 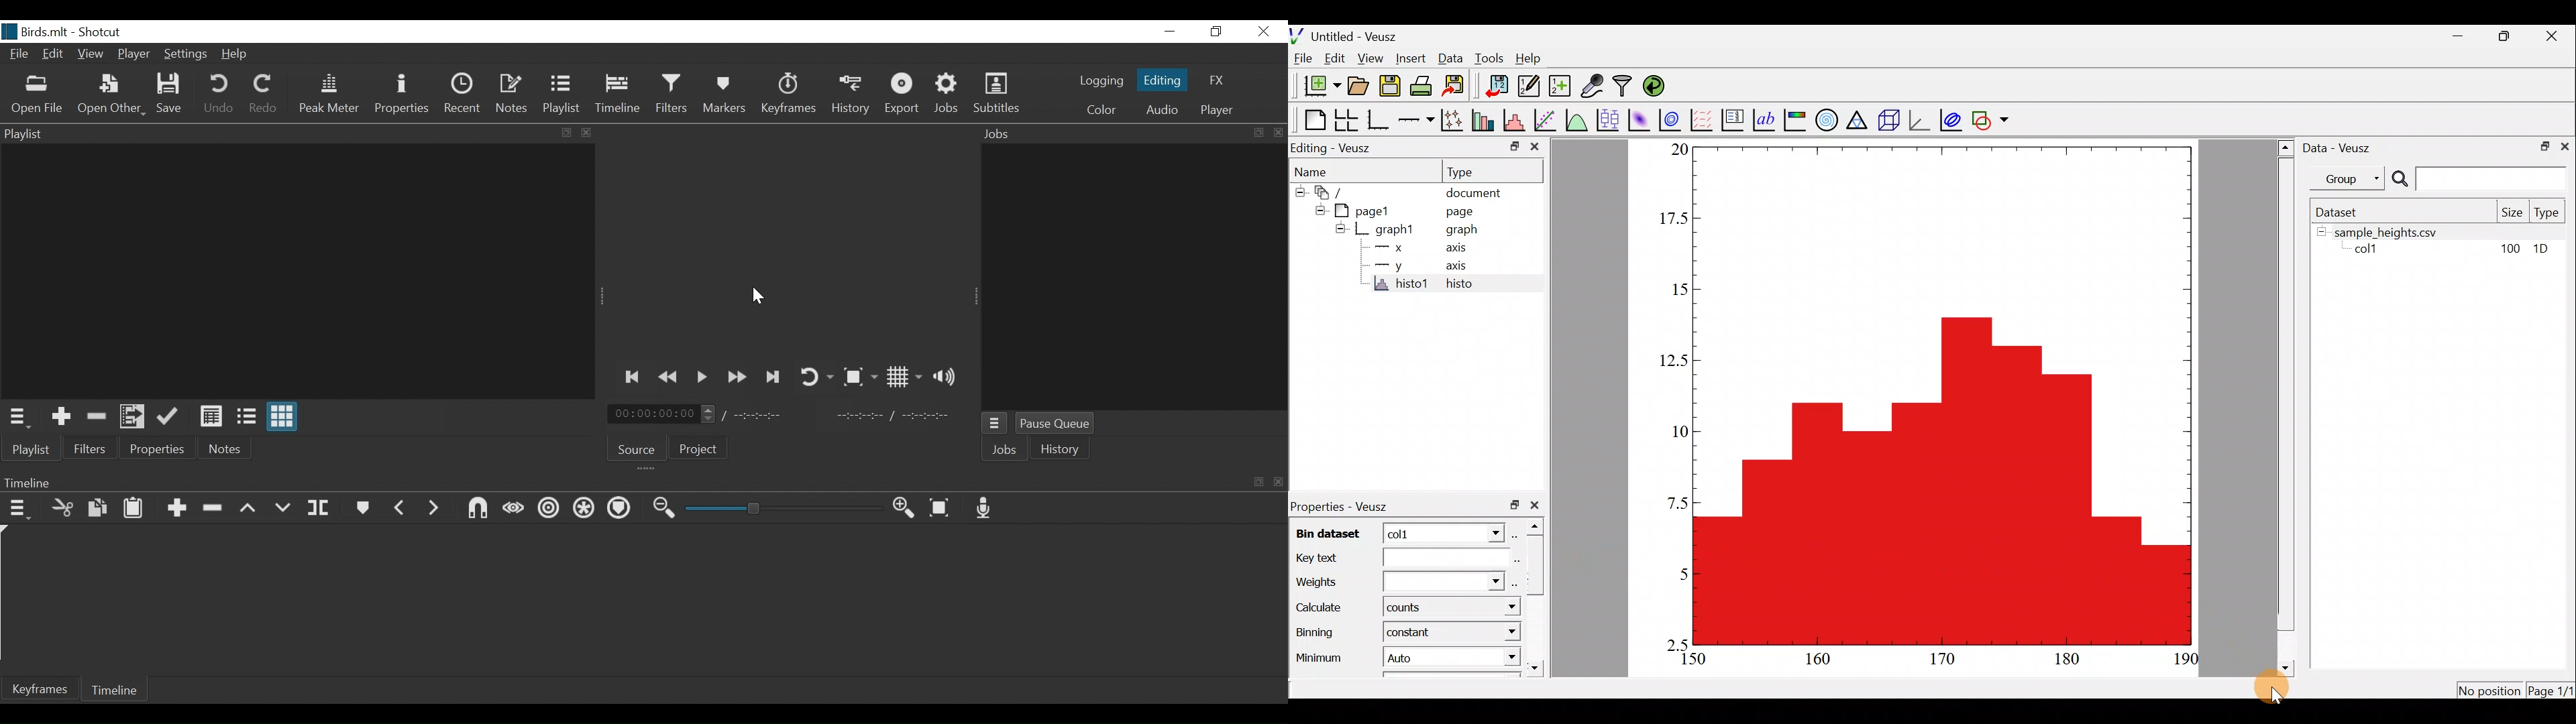 I want to click on Media Viewer, so click(x=786, y=240).